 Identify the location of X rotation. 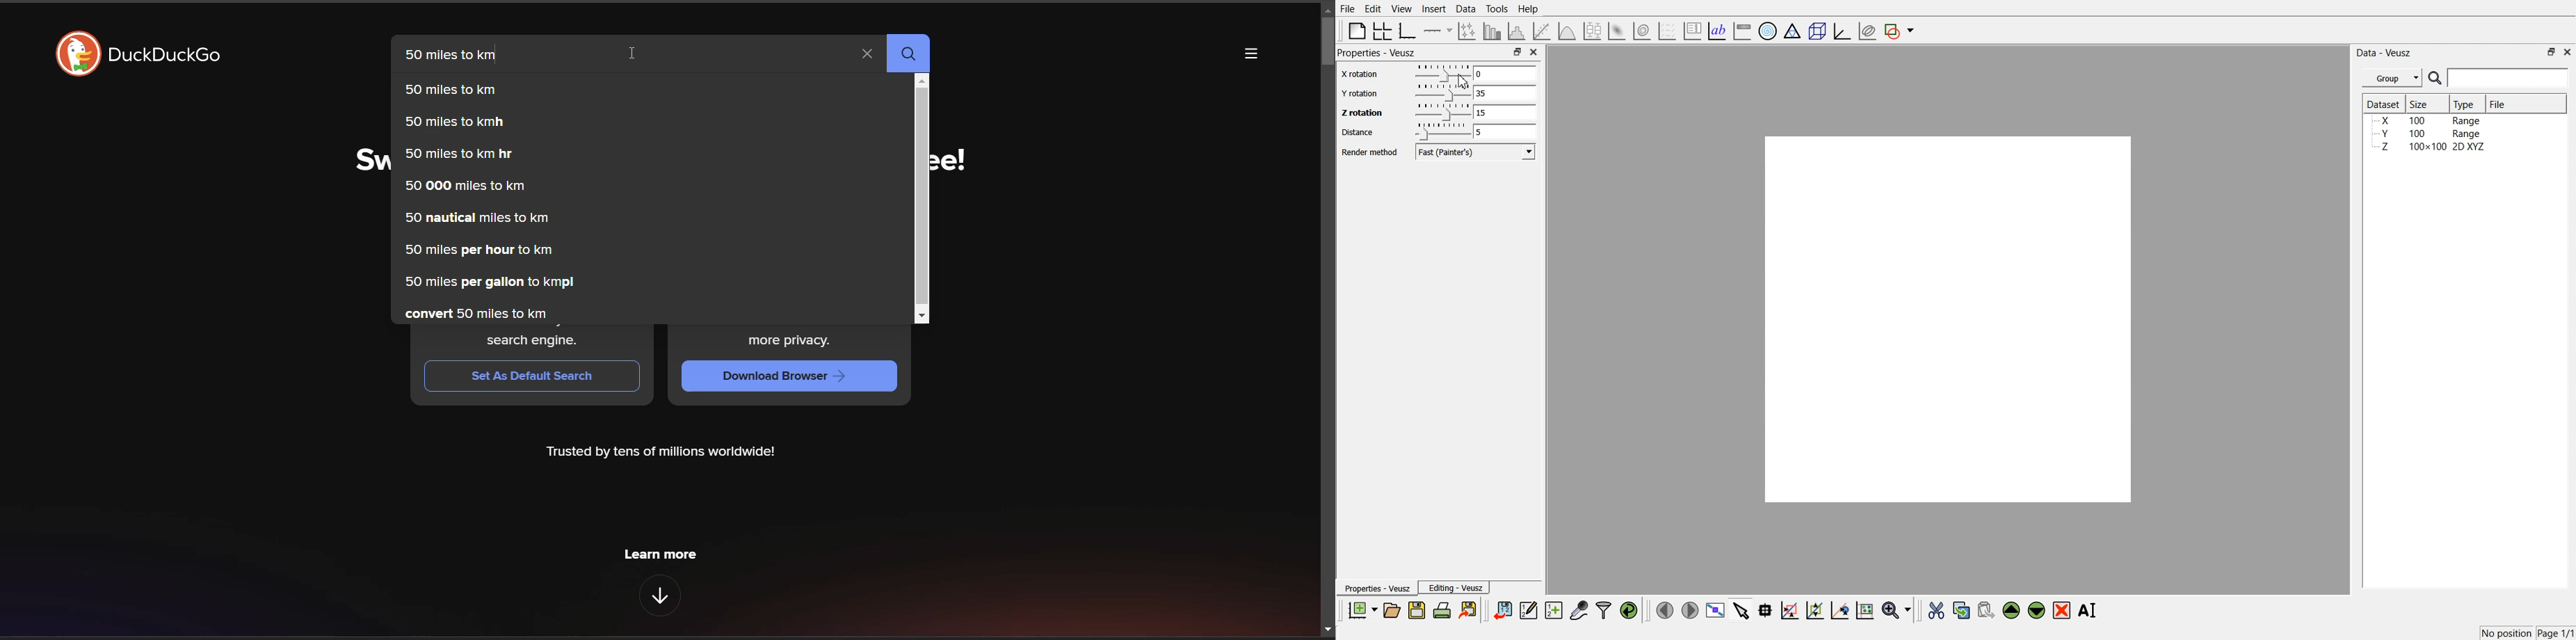
(1360, 75).